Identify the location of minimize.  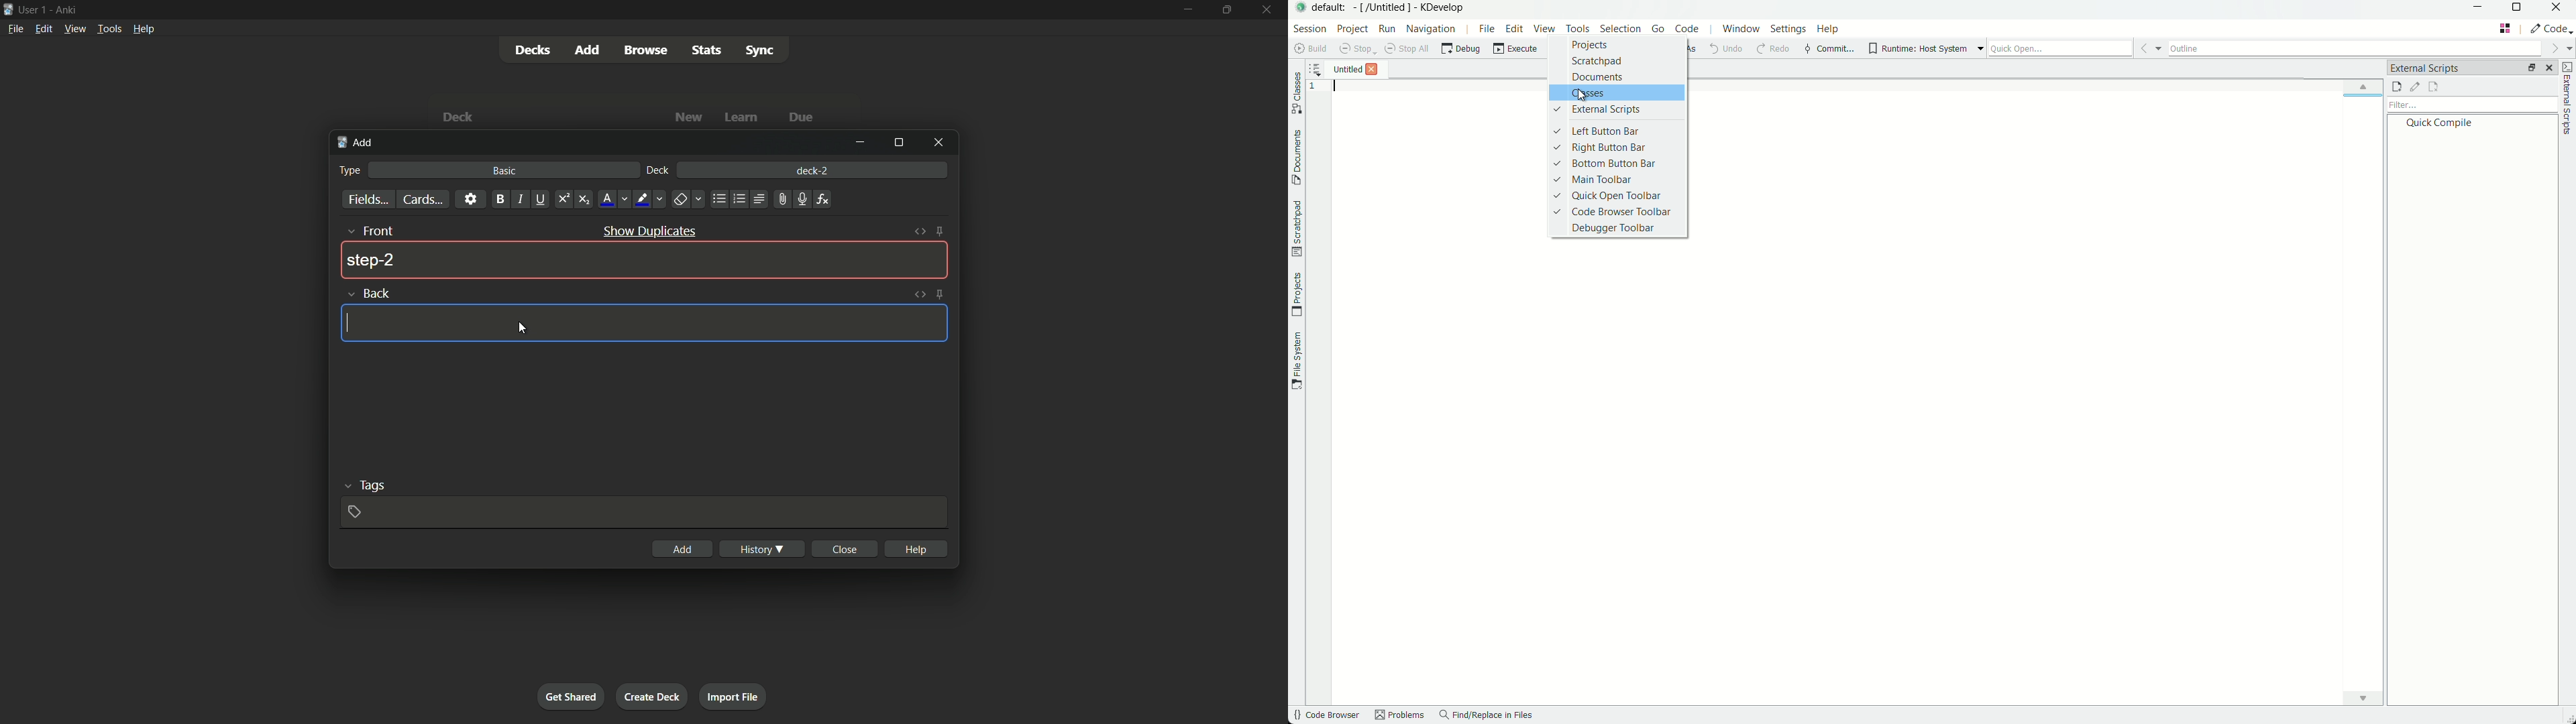
(863, 143).